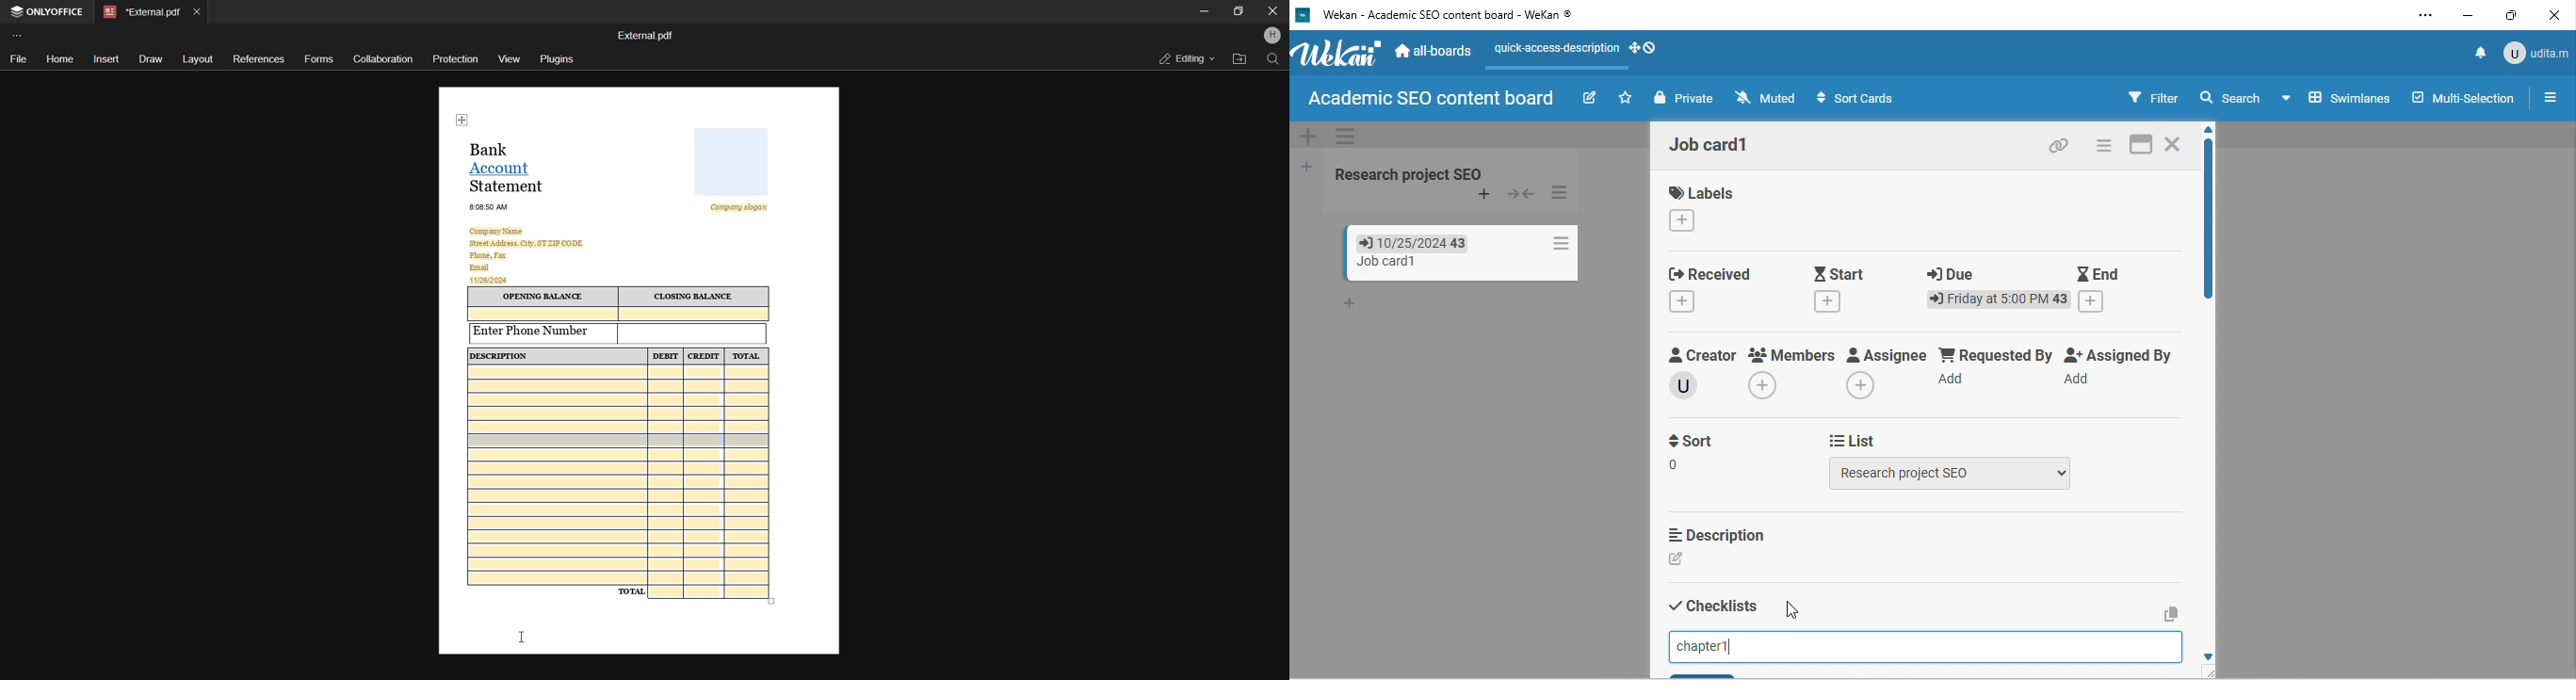 The height and width of the screenshot is (700, 2576). What do you see at coordinates (1402, 242) in the screenshot?
I see `due date of card` at bounding box center [1402, 242].